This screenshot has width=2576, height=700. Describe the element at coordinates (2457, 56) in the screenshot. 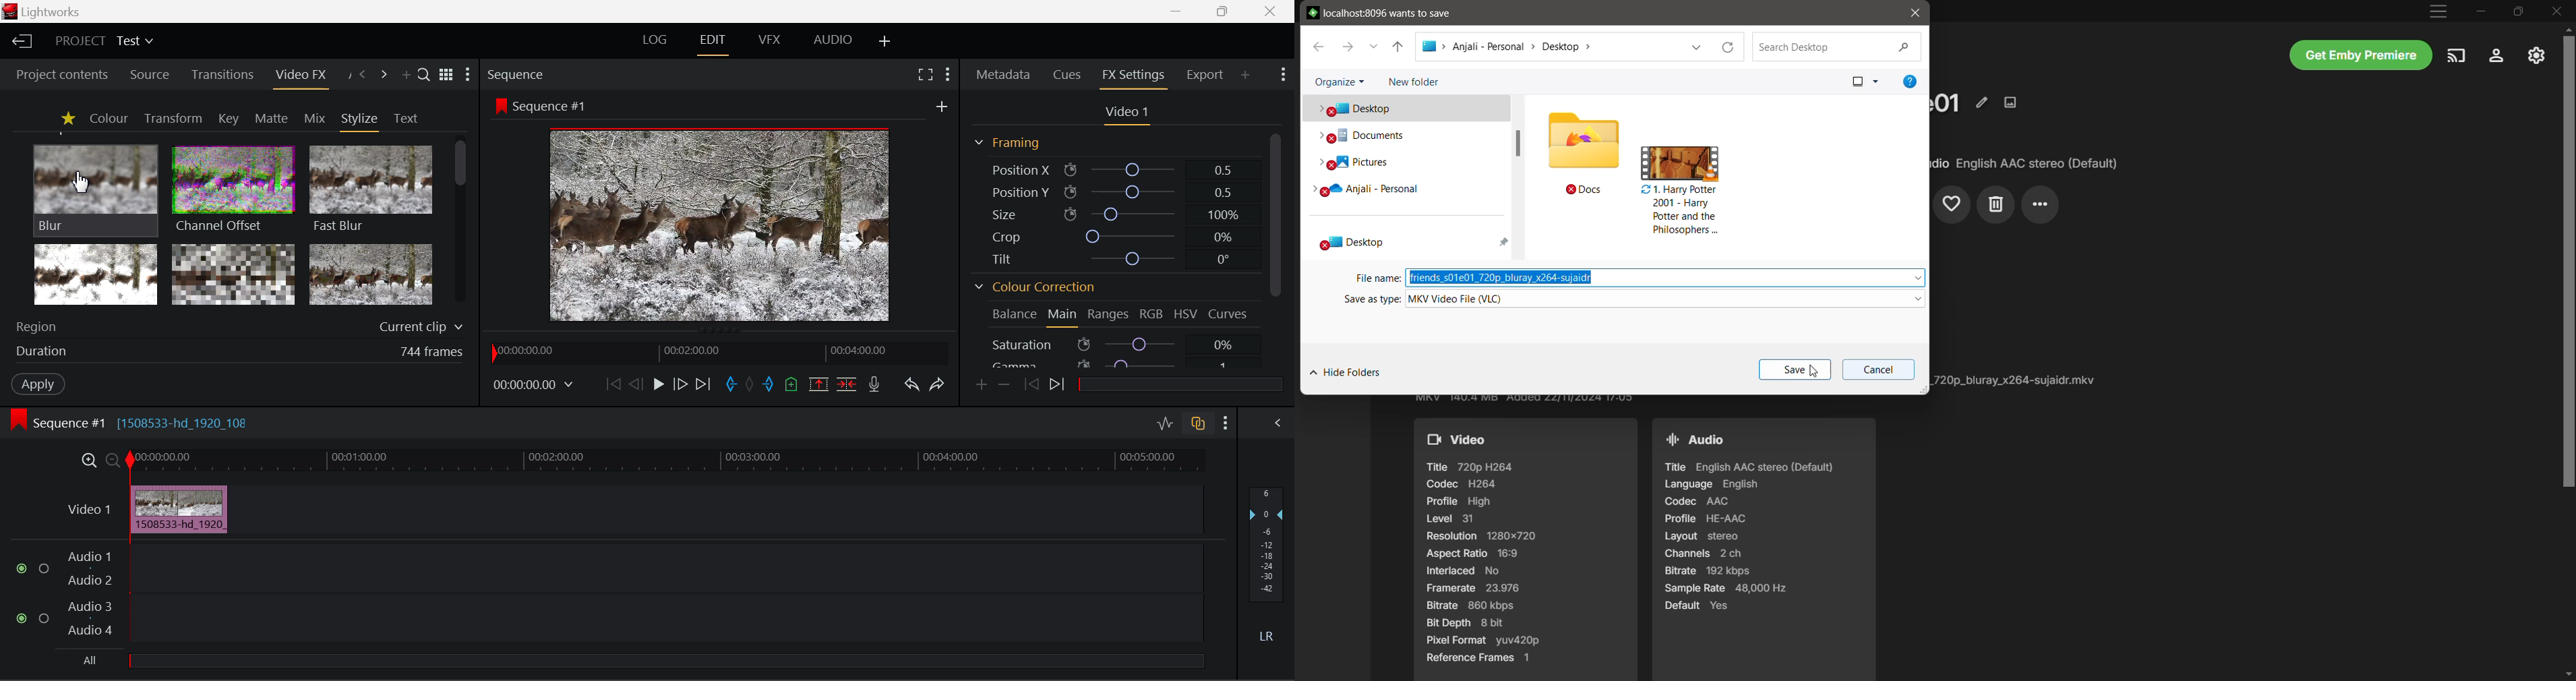

I see `Play on another deivce` at that location.